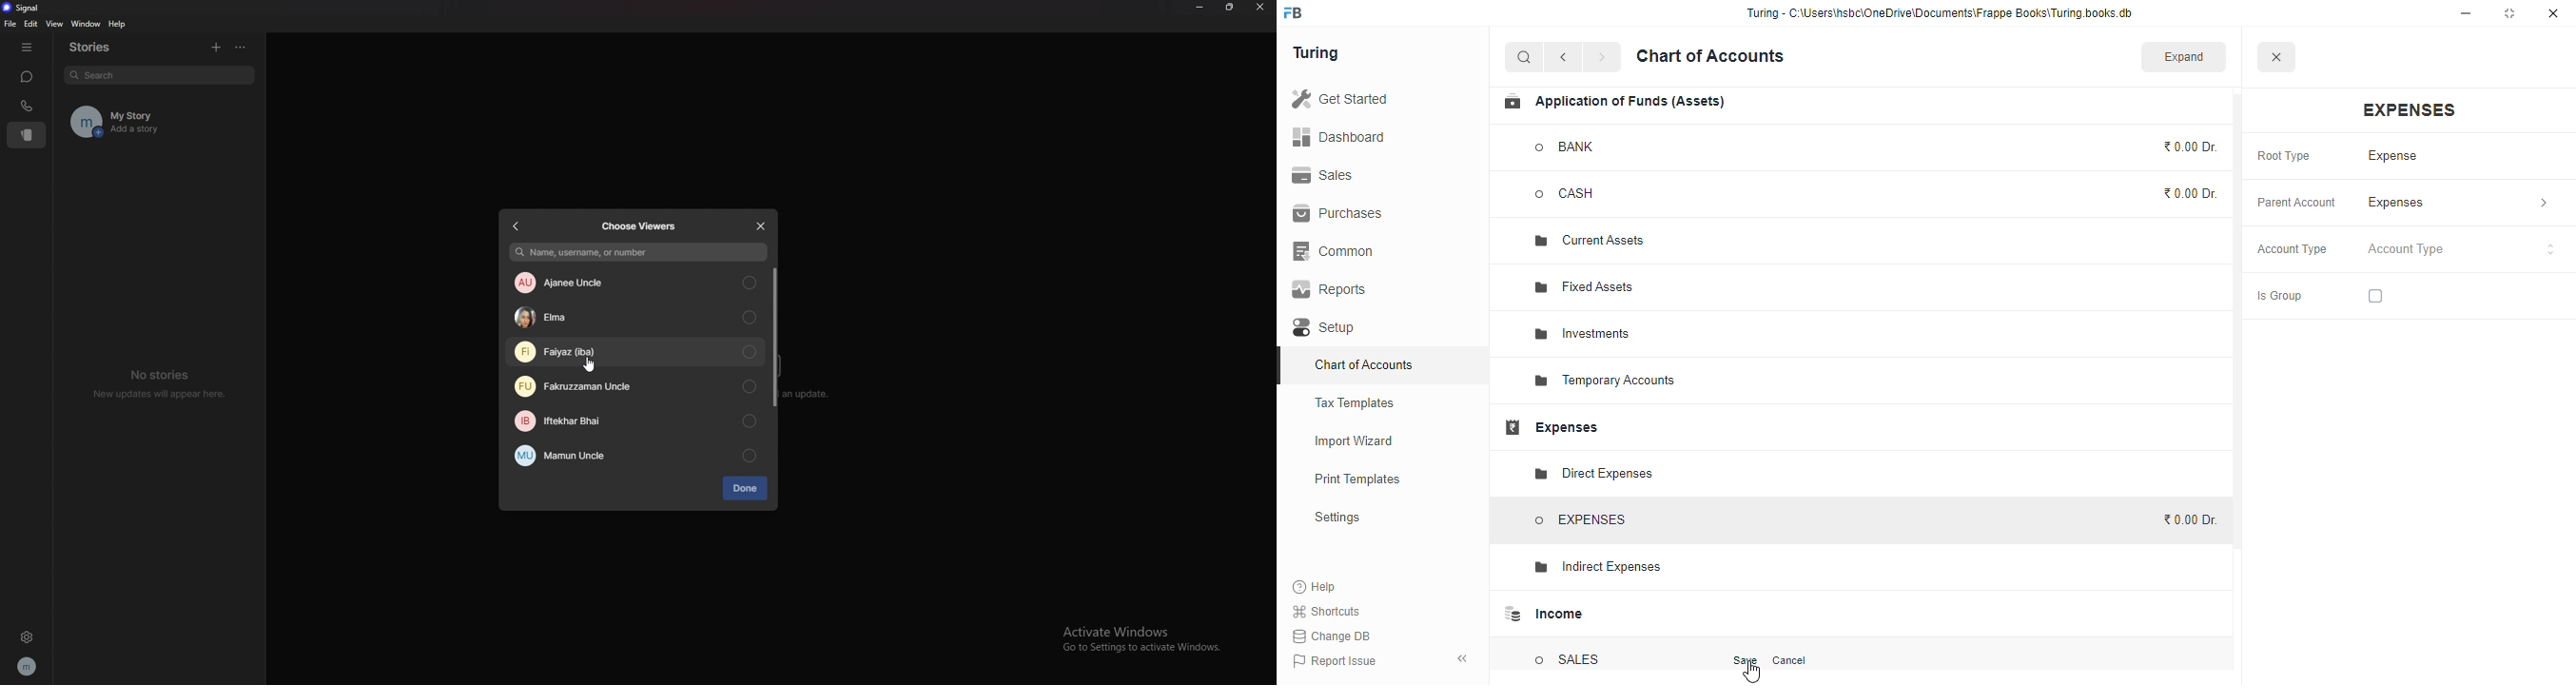 This screenshot has width=2576, height=700. What do you see at coordinates (1566, 147) in the screenshot?
I see `BANK ` at bounding box center [1566, 147].